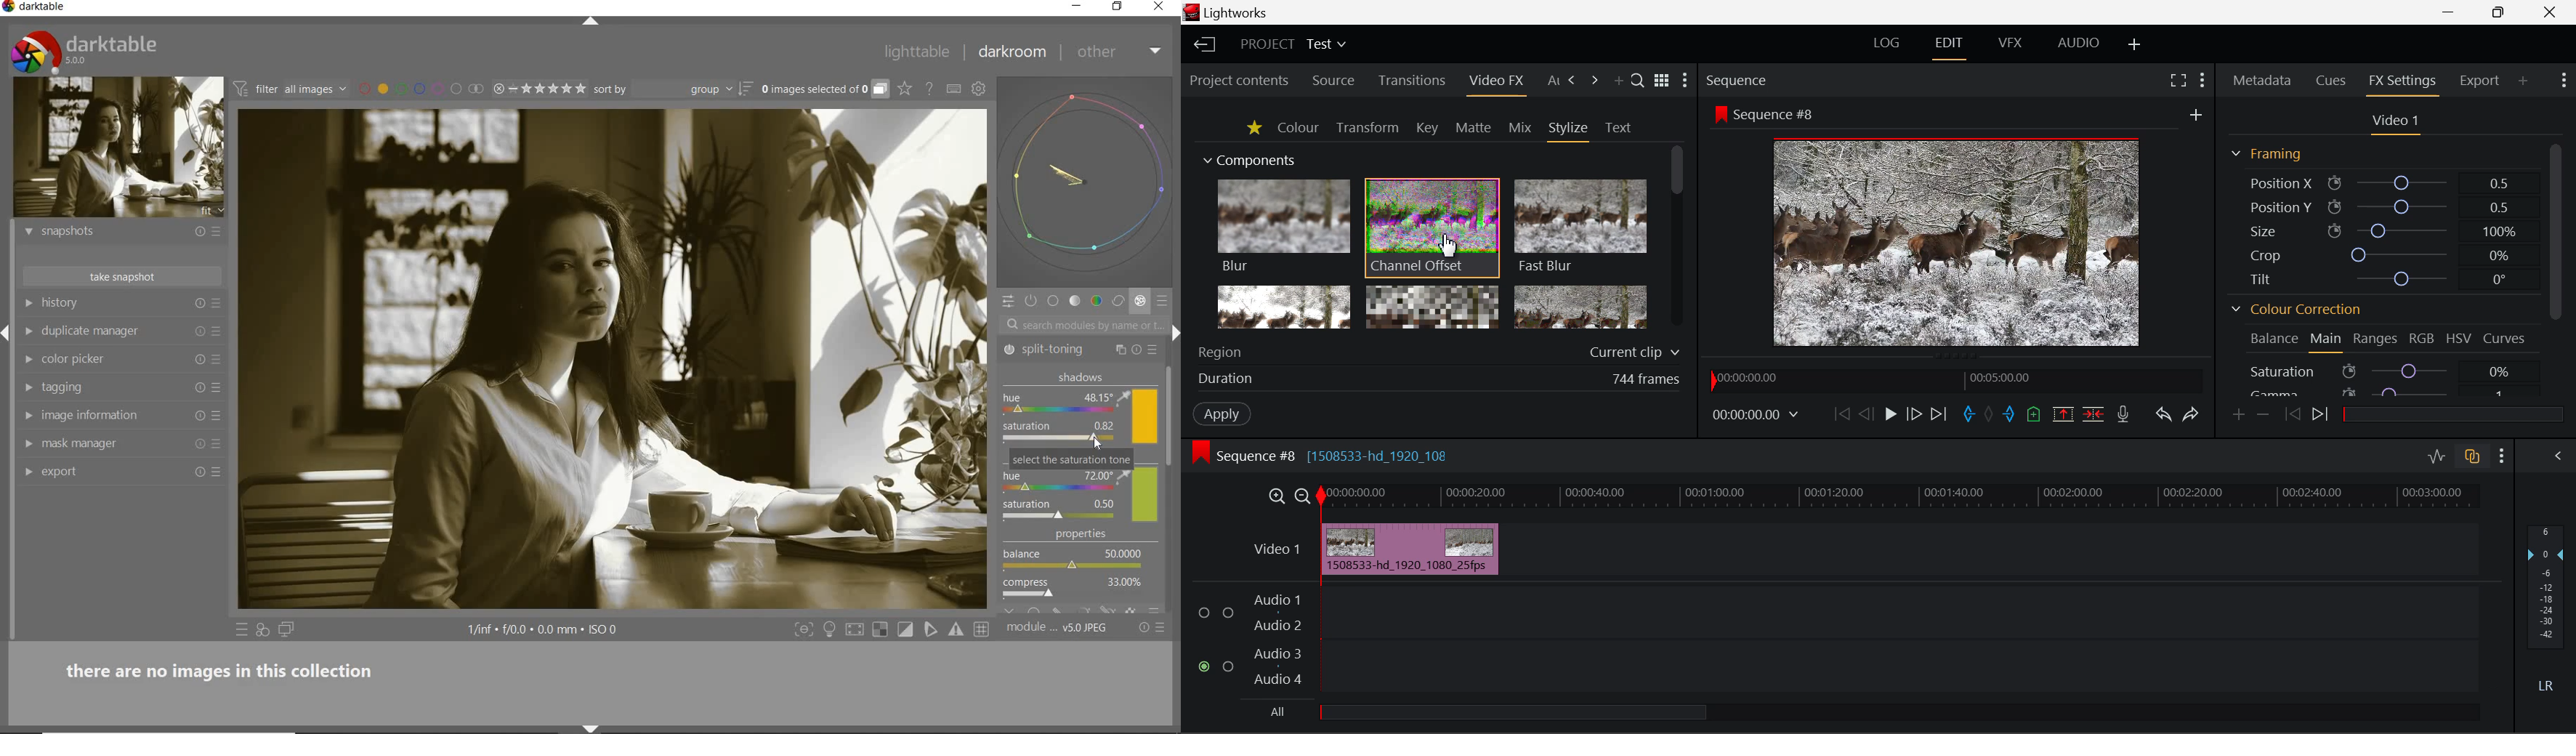  Describe the element at coordinates (120, 276) in the screenshot. I see `take snapshot` at that location.